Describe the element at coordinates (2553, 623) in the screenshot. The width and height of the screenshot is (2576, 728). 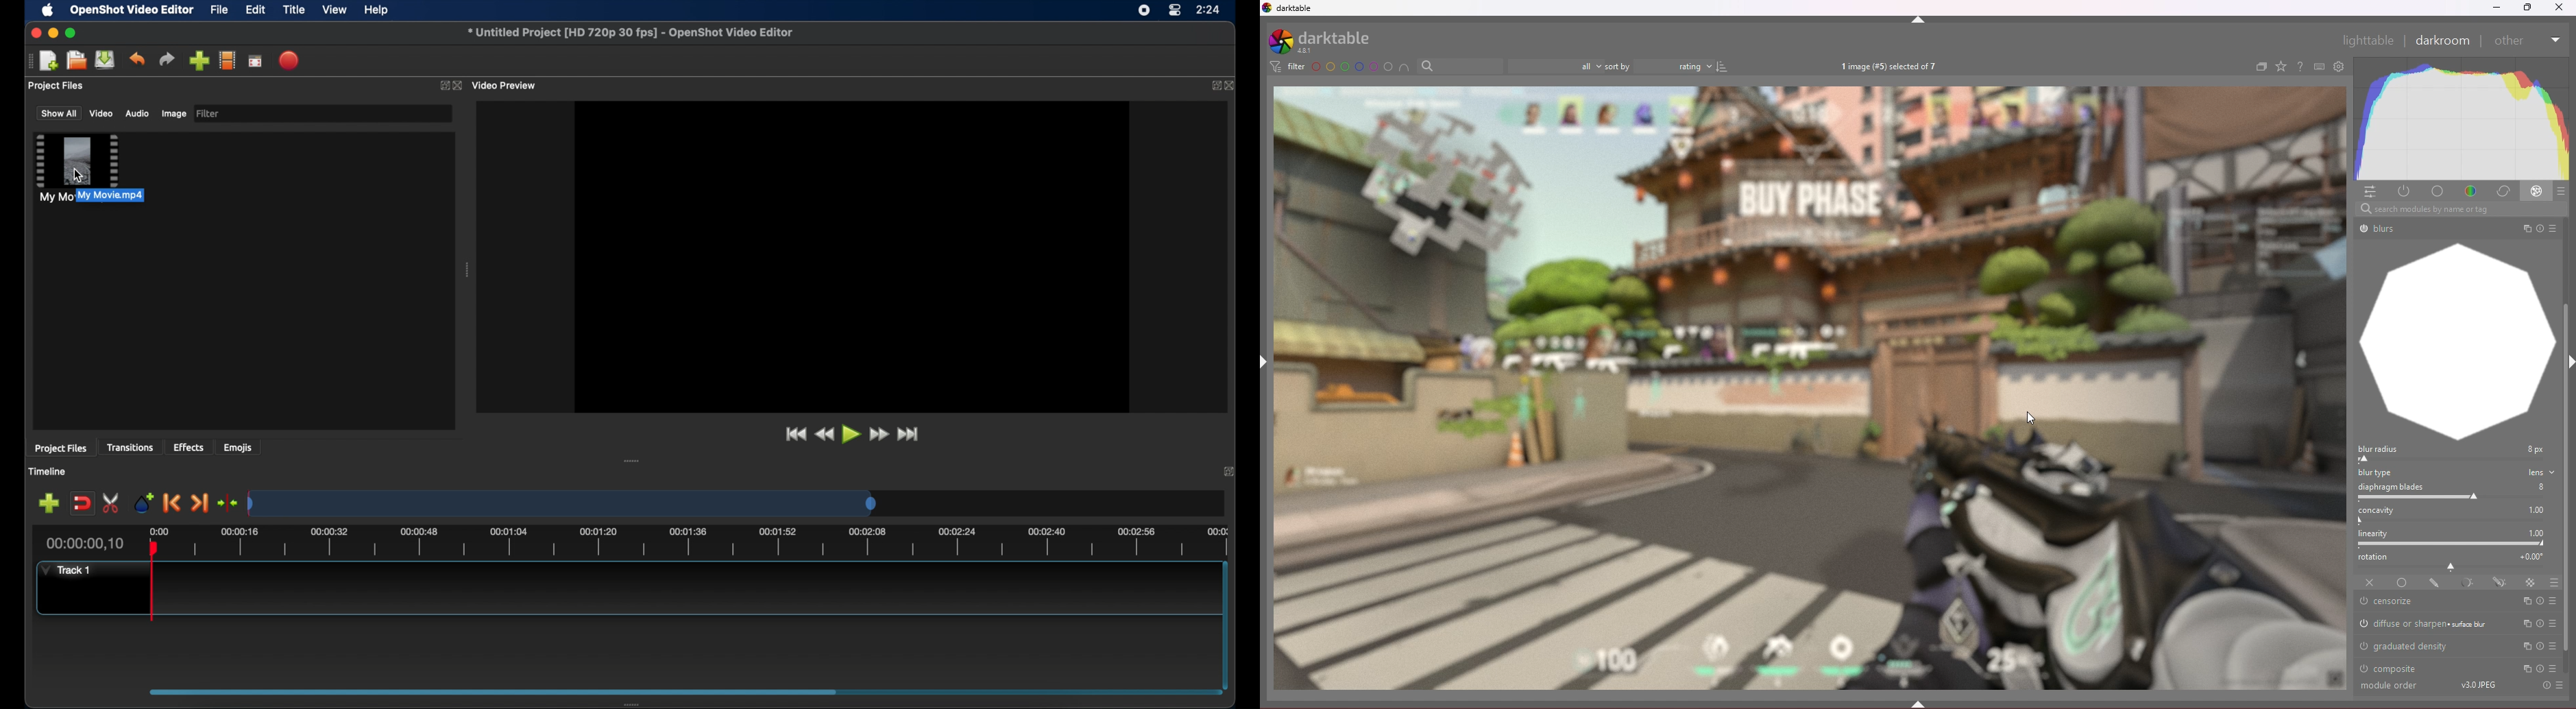
I see `presets` at that location.